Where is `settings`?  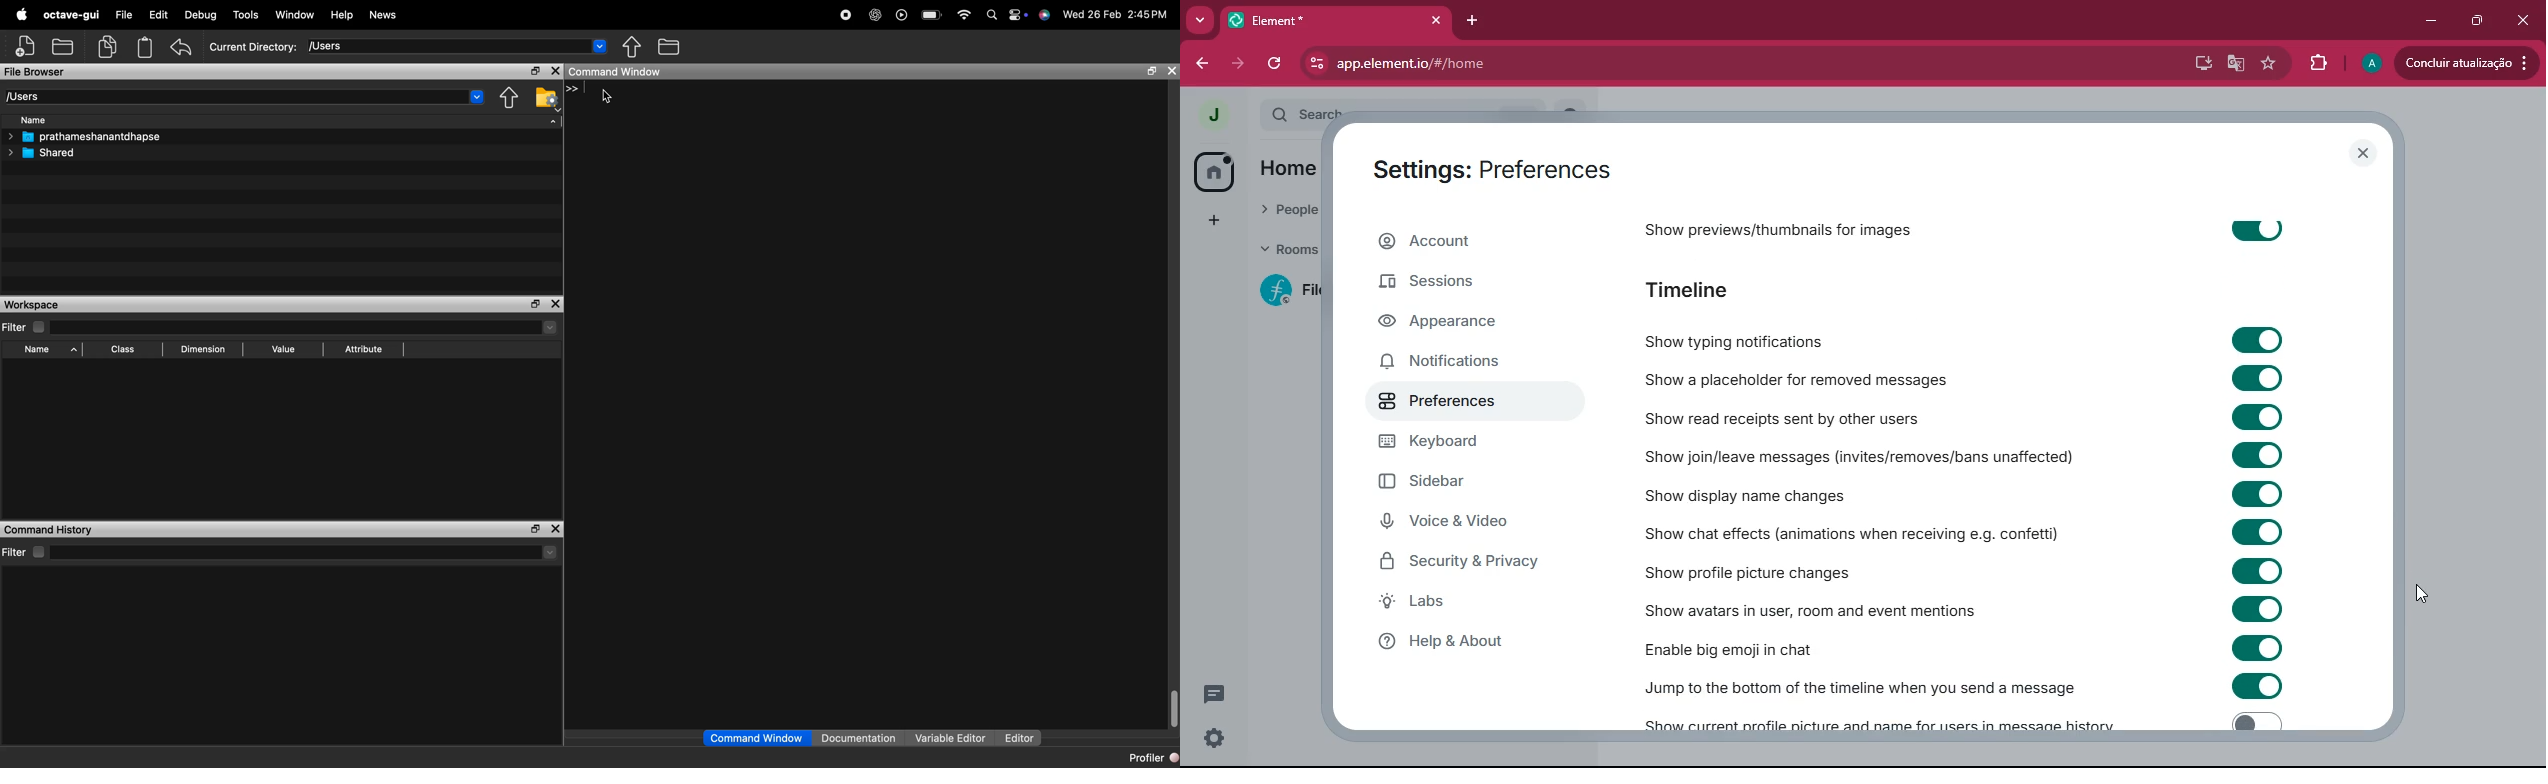 settings is located at coordinates (546, 102).